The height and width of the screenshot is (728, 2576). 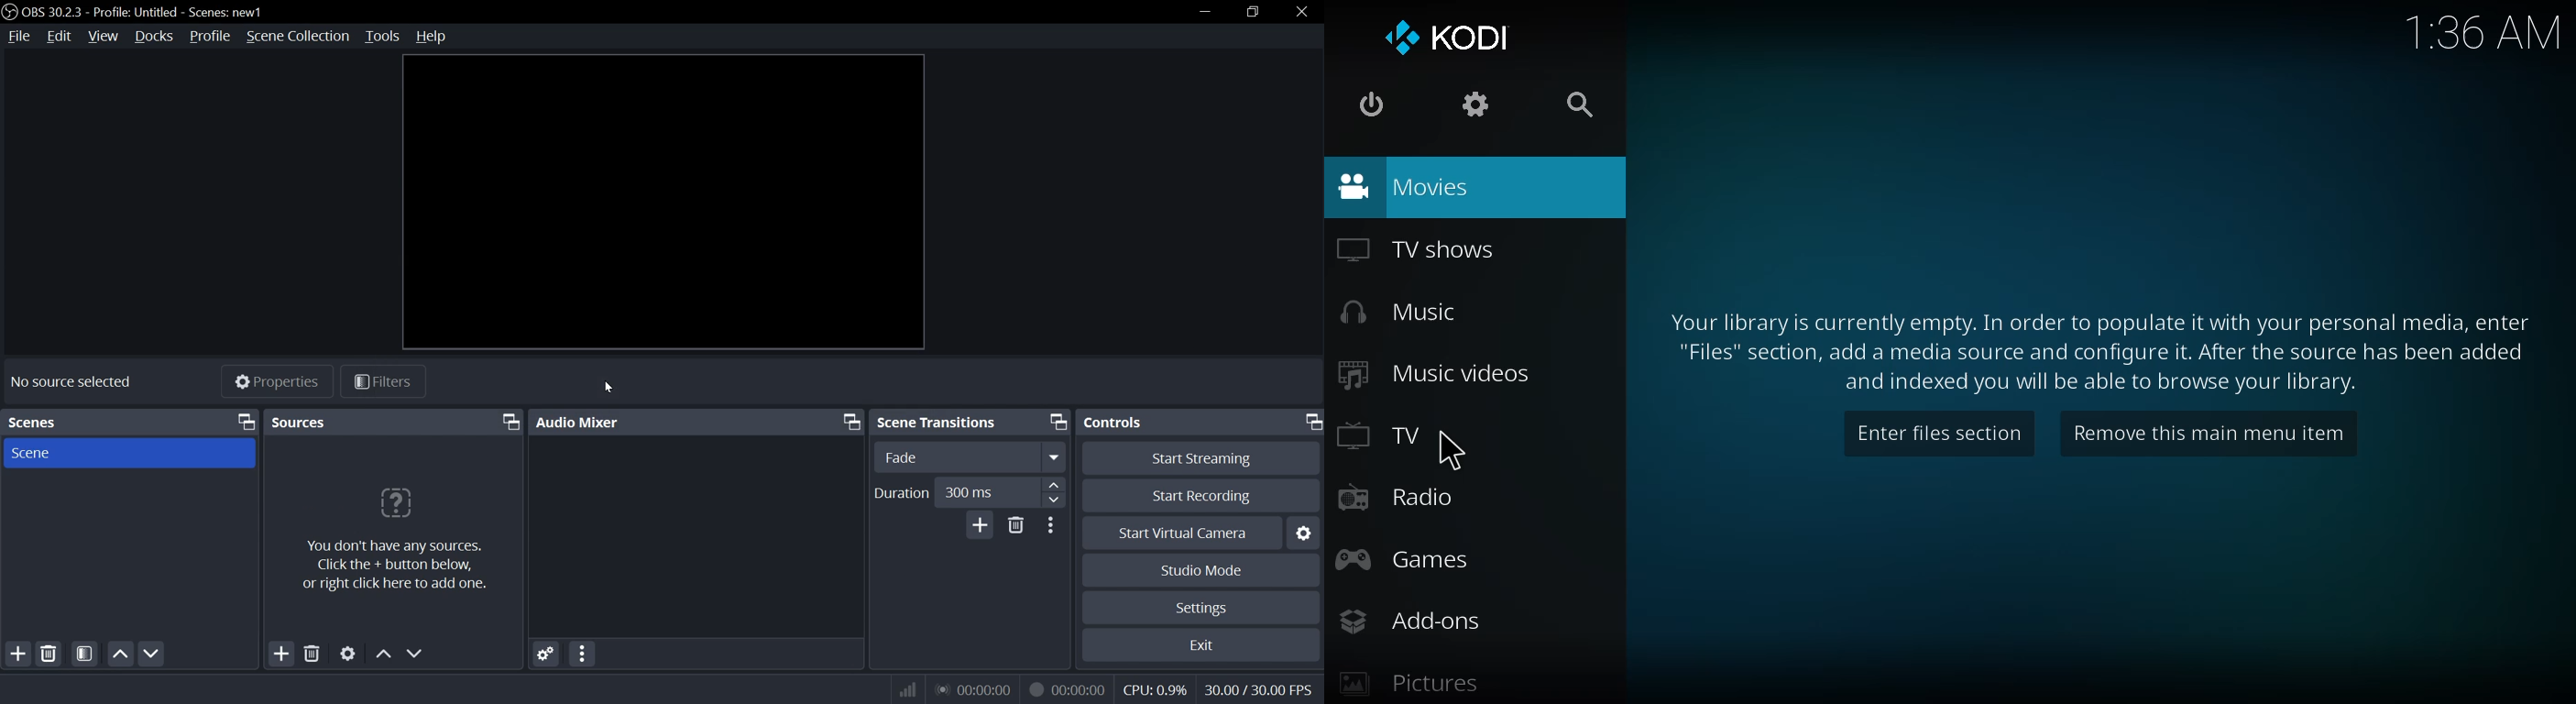 What do you see at coordinates (1056, 421) in the screenshot?
I see `bring front` at bounding box center [1056, 421].